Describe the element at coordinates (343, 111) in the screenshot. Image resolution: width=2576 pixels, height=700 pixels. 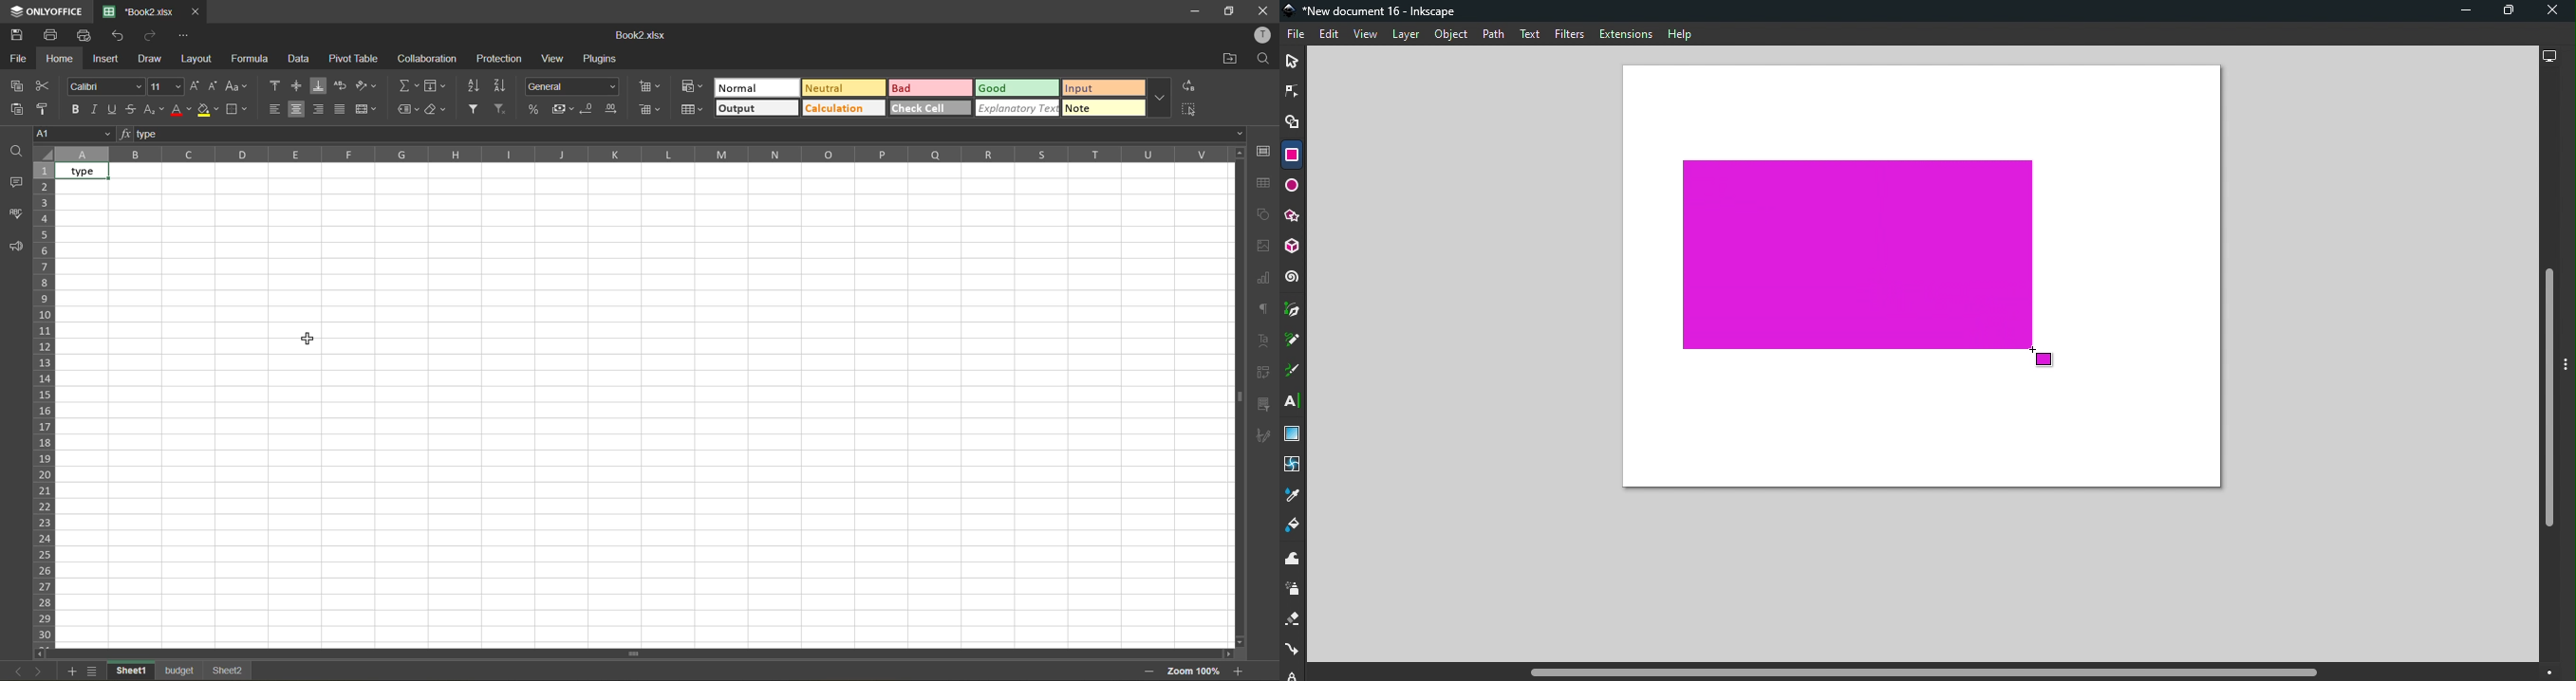
I see `justified` at that location.